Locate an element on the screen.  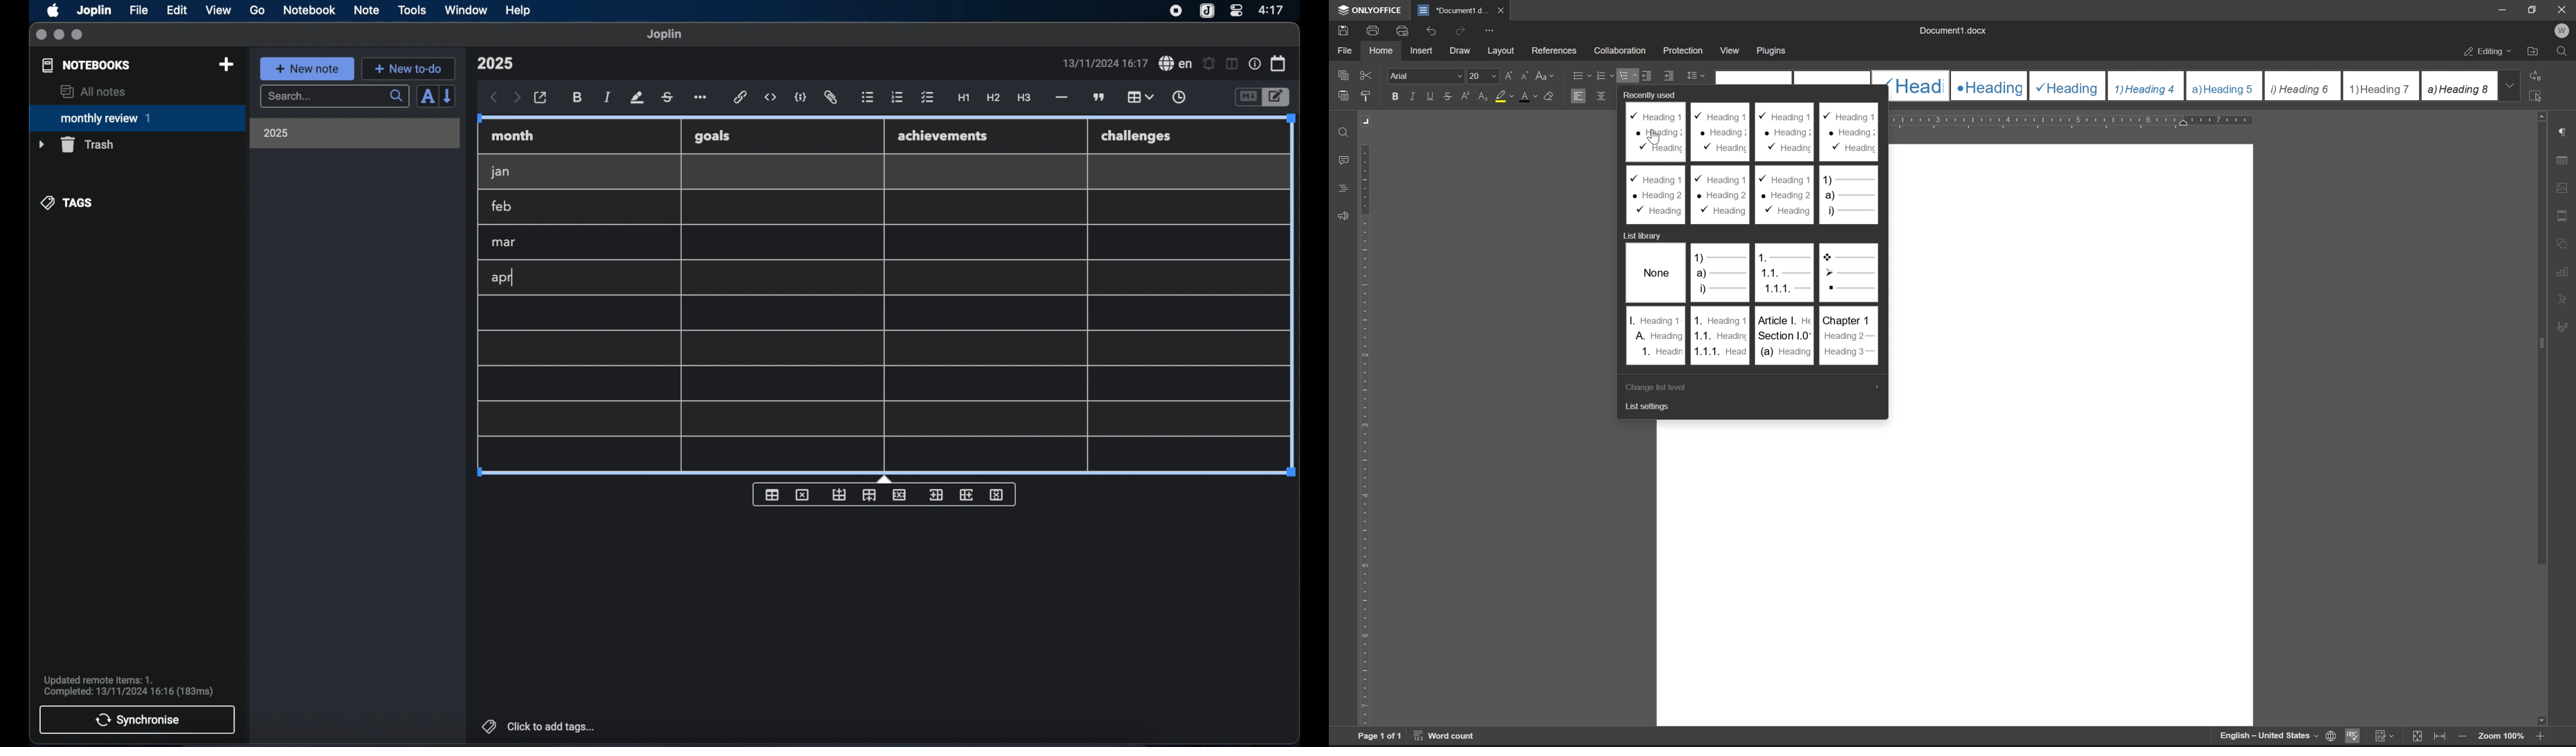
numbering is located at coordinates (1604, 76).